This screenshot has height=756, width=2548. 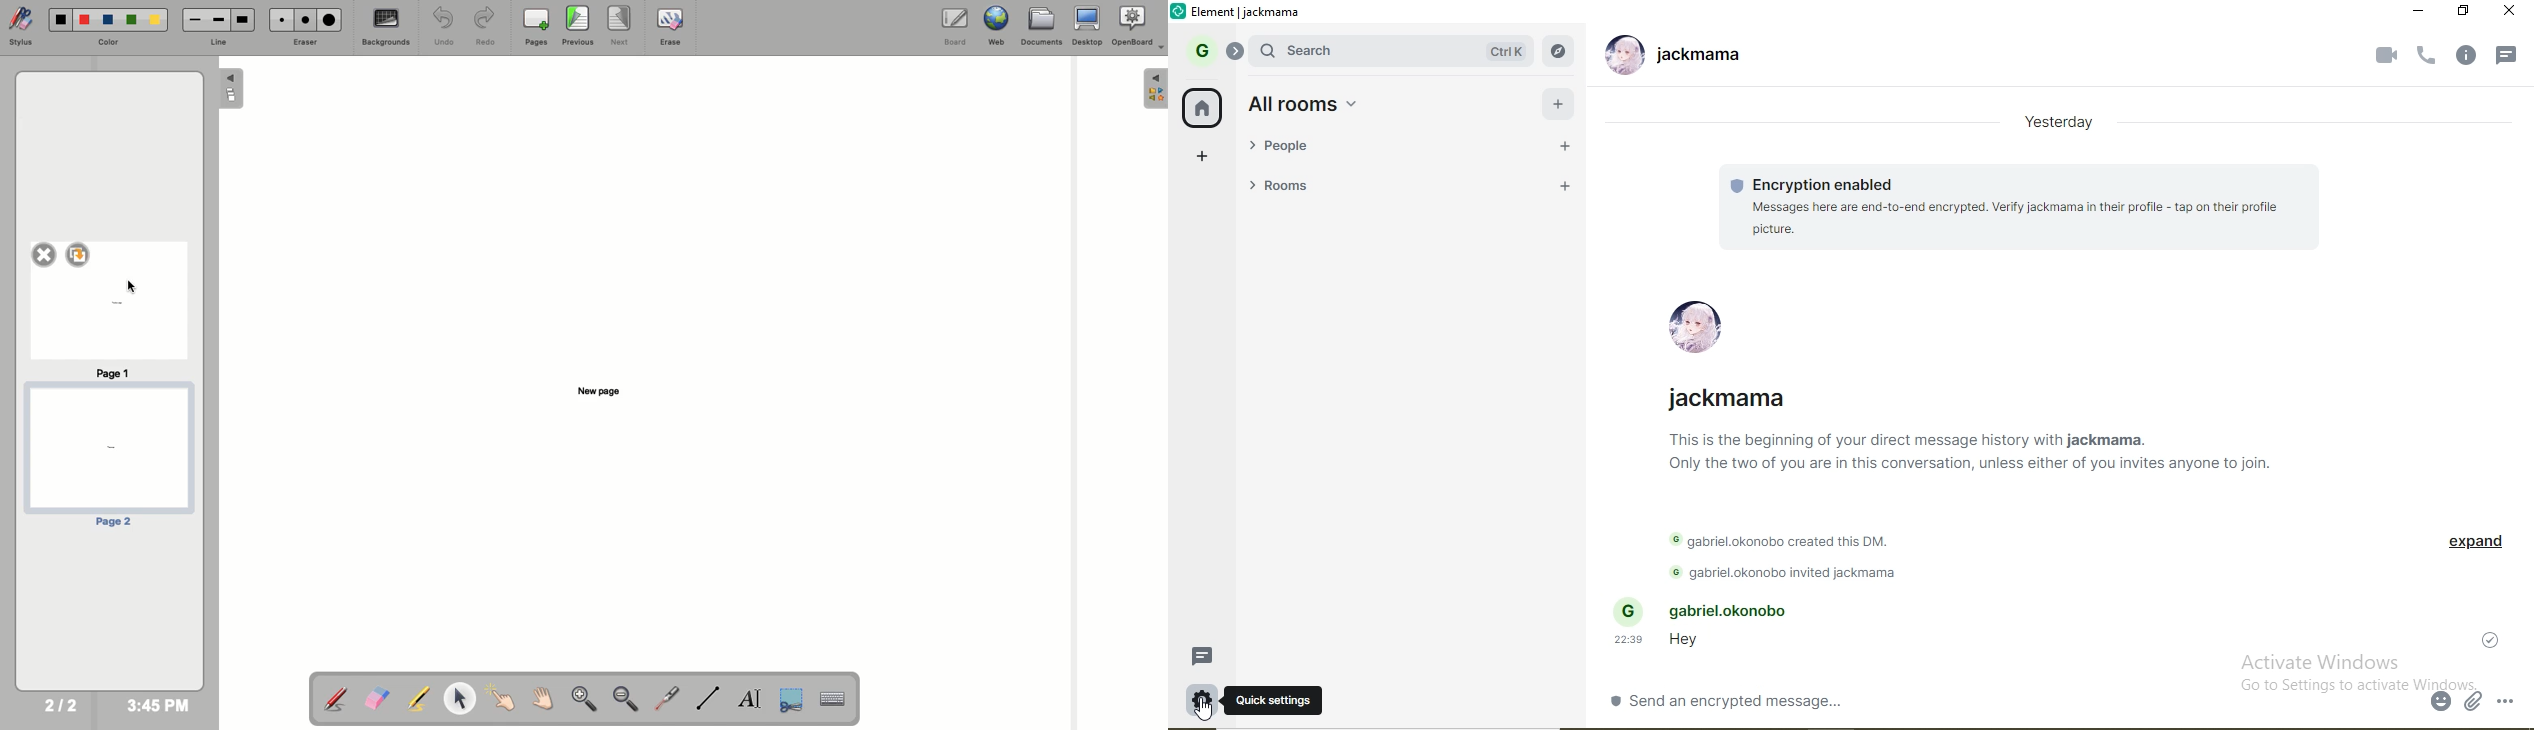 I want to click on Backgrounds, so click(x=387, y=27).